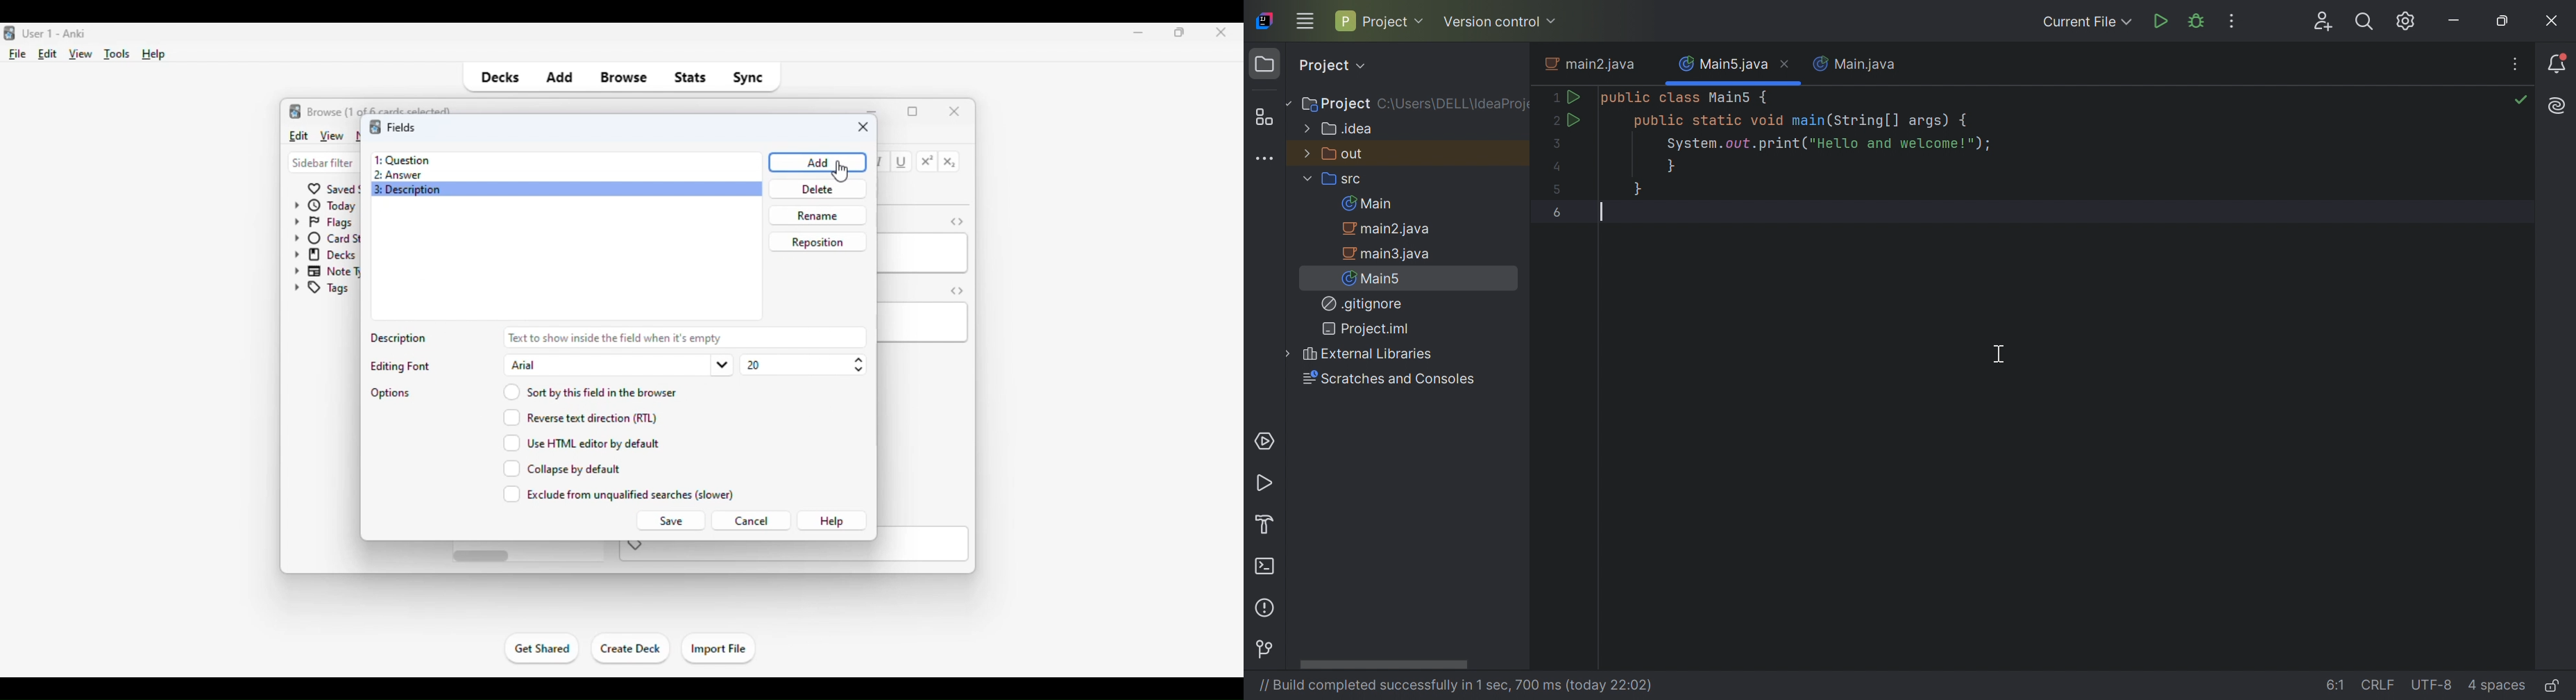 The height and width of the screenshot is (700, 2576). Describe the element at coordinates (1139, 32) in the screenshot. I see `minimize` at that location.